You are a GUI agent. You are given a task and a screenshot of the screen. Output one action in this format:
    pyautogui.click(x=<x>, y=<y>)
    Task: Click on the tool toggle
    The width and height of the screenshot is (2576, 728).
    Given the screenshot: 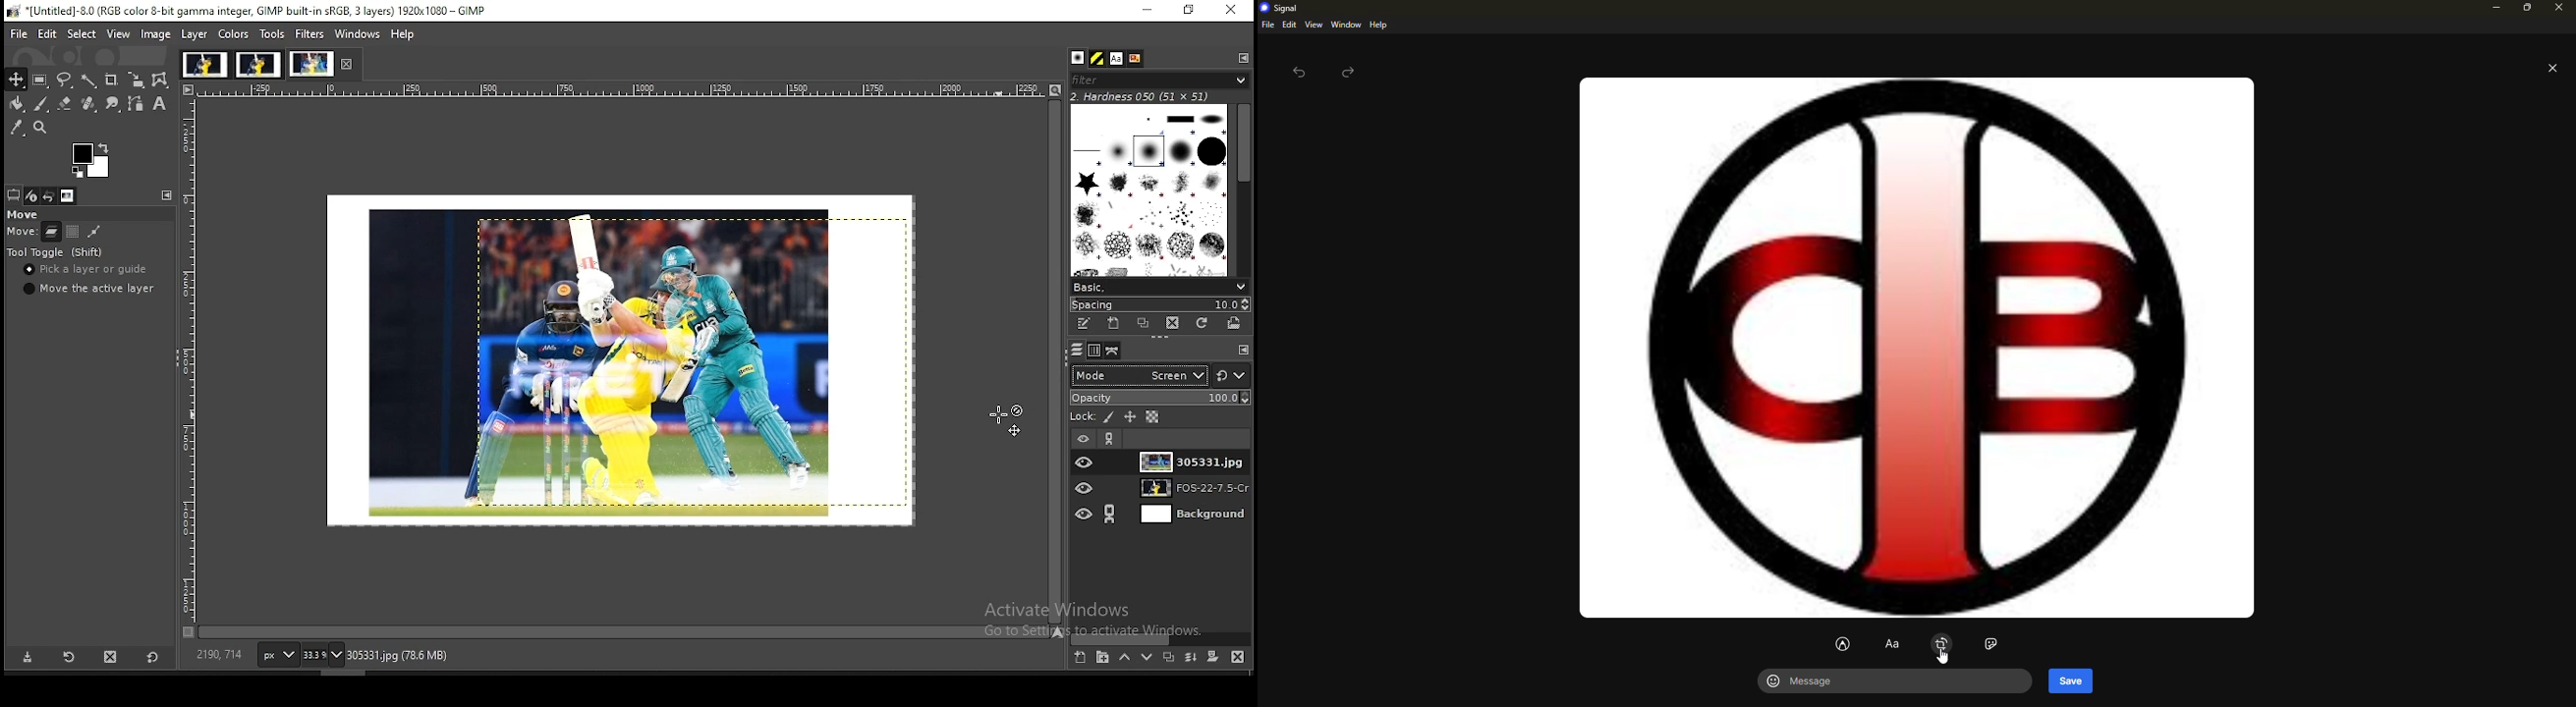 What is the action you would take?
    pyautogui.click(x=56, y=251)
    